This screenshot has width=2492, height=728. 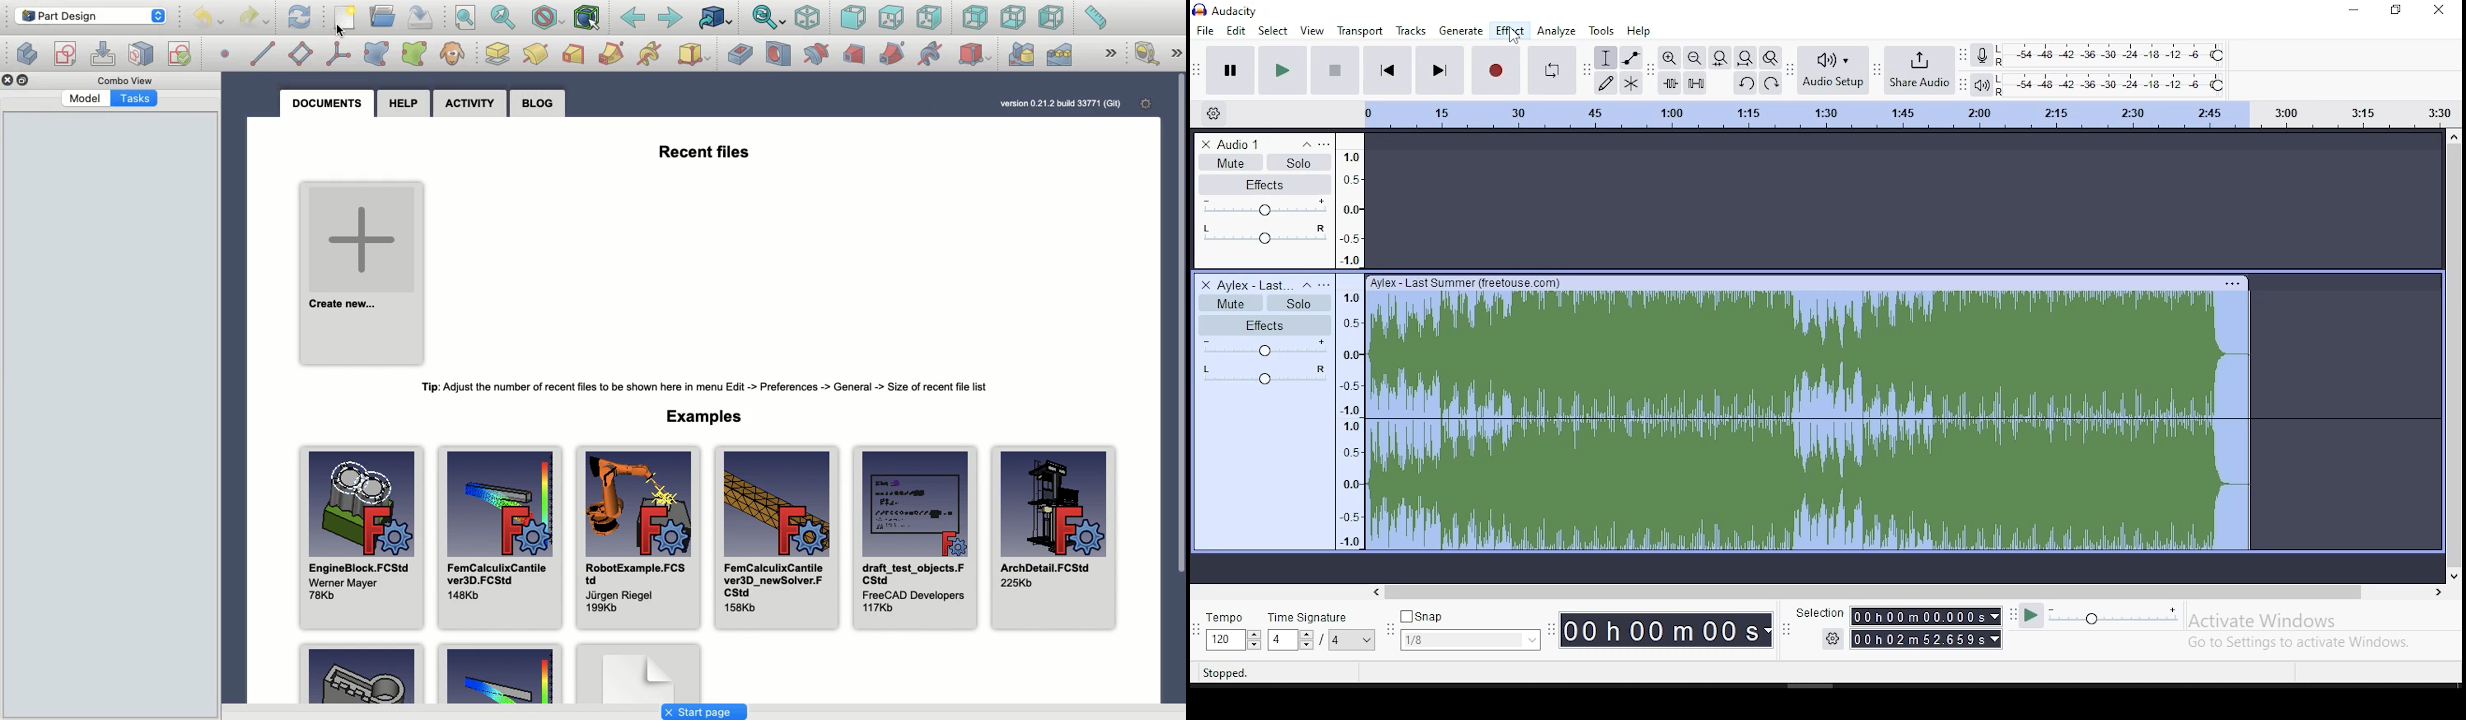 What do you see at coordinates (1012, 19) in the screenshot?
I see `Bottom` at bounding box center [1012, 19].